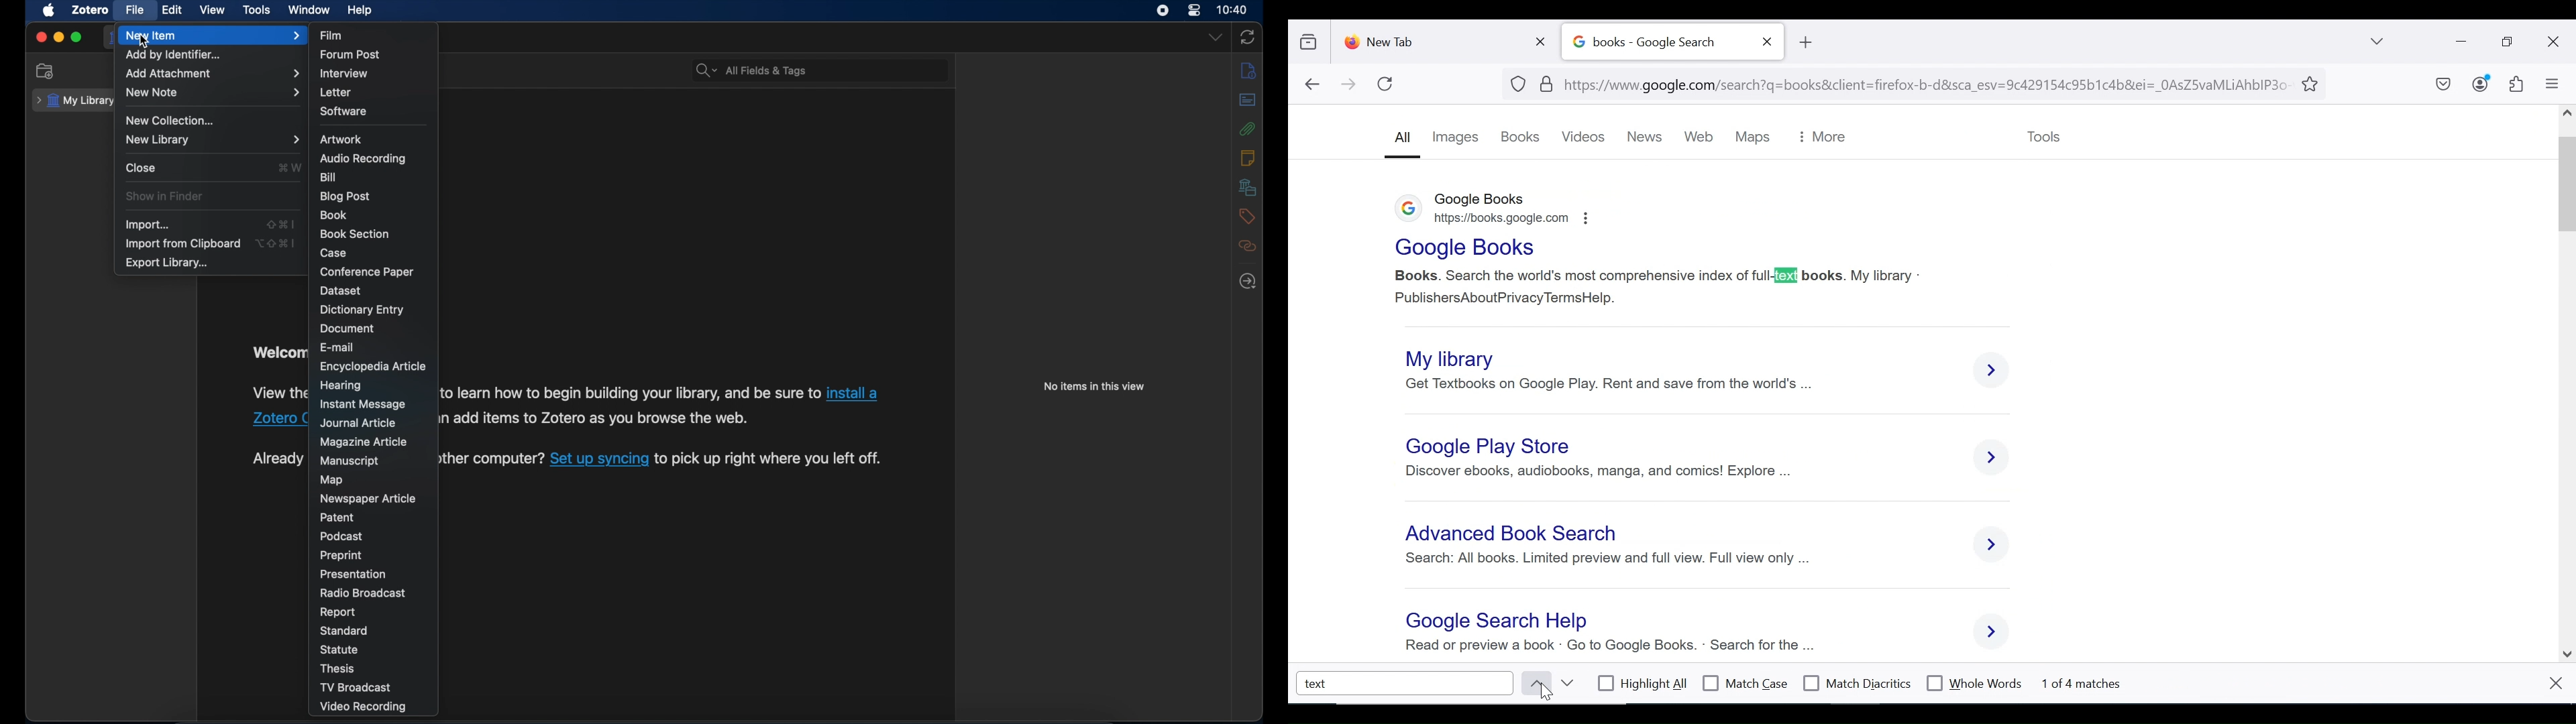  I want to click on export library, so click(168, 263).